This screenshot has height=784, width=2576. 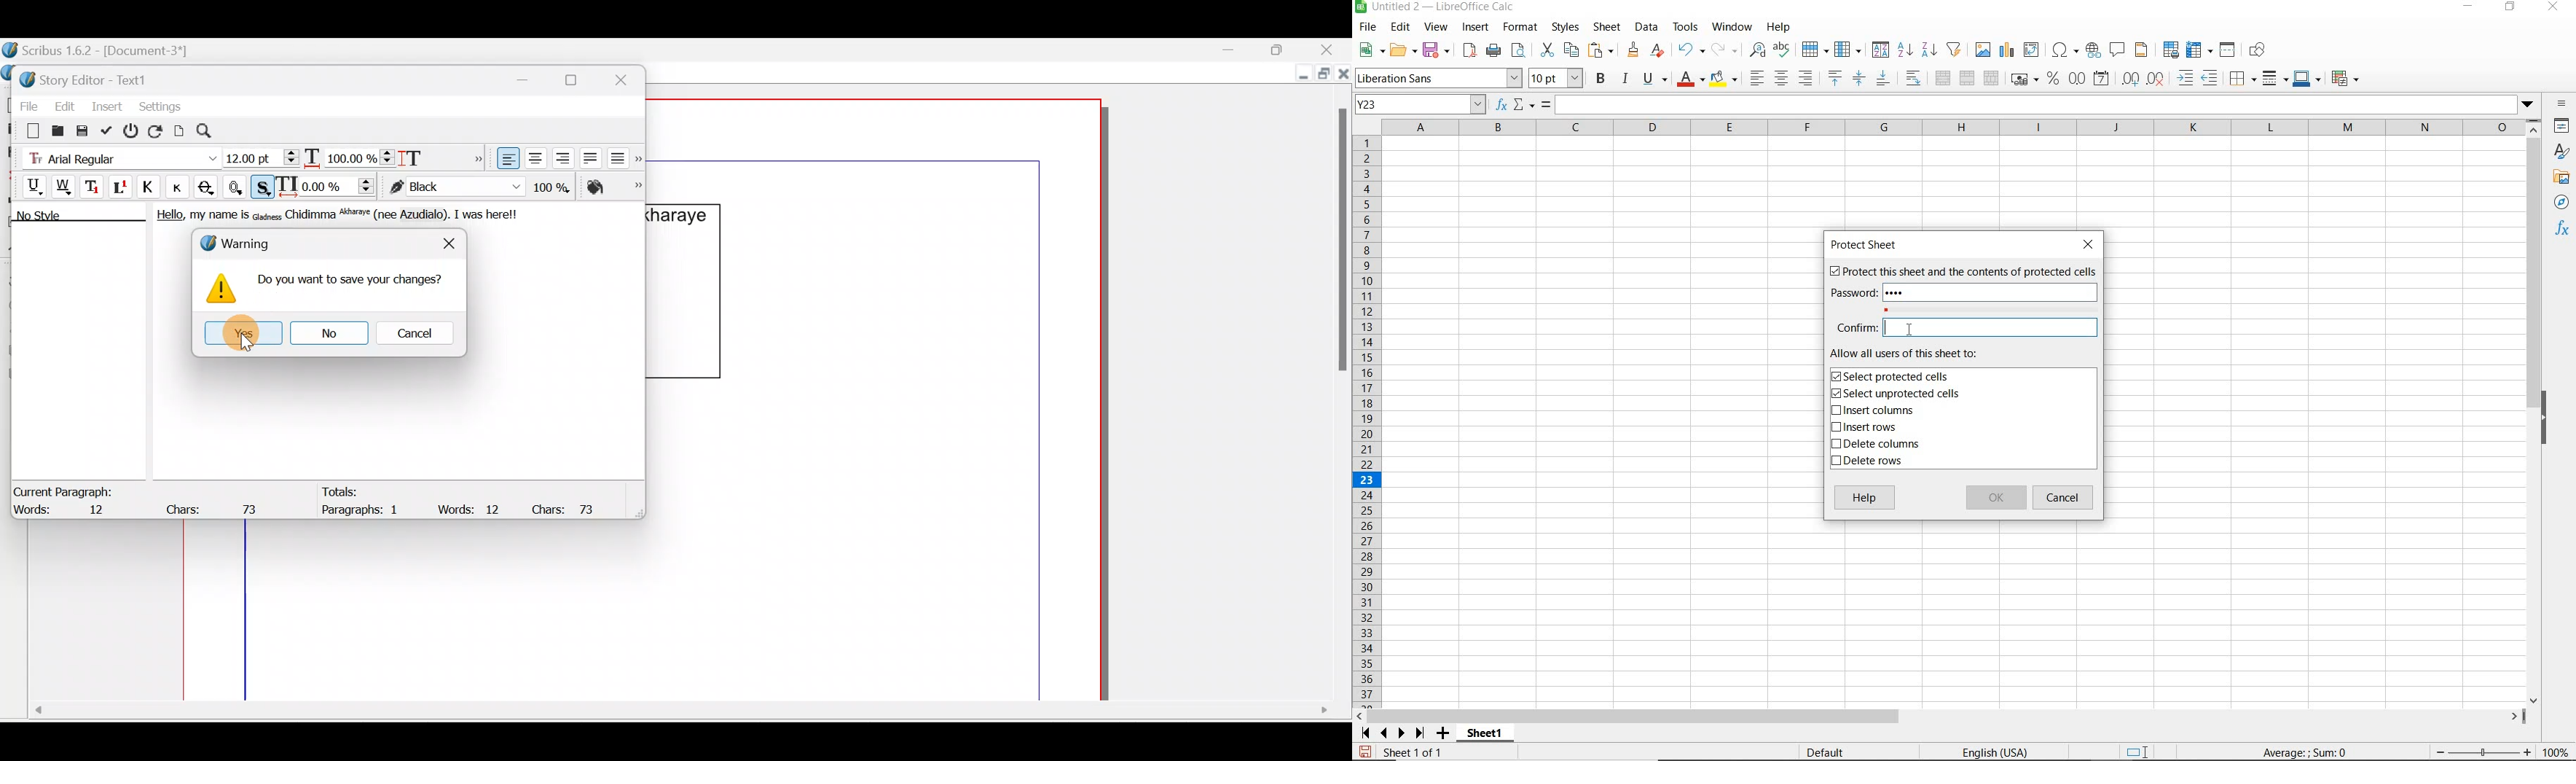 What do you see at coordinates (1601, 50) in the screenshot?
I see `PASTE` at bounding box center [1601, 50].